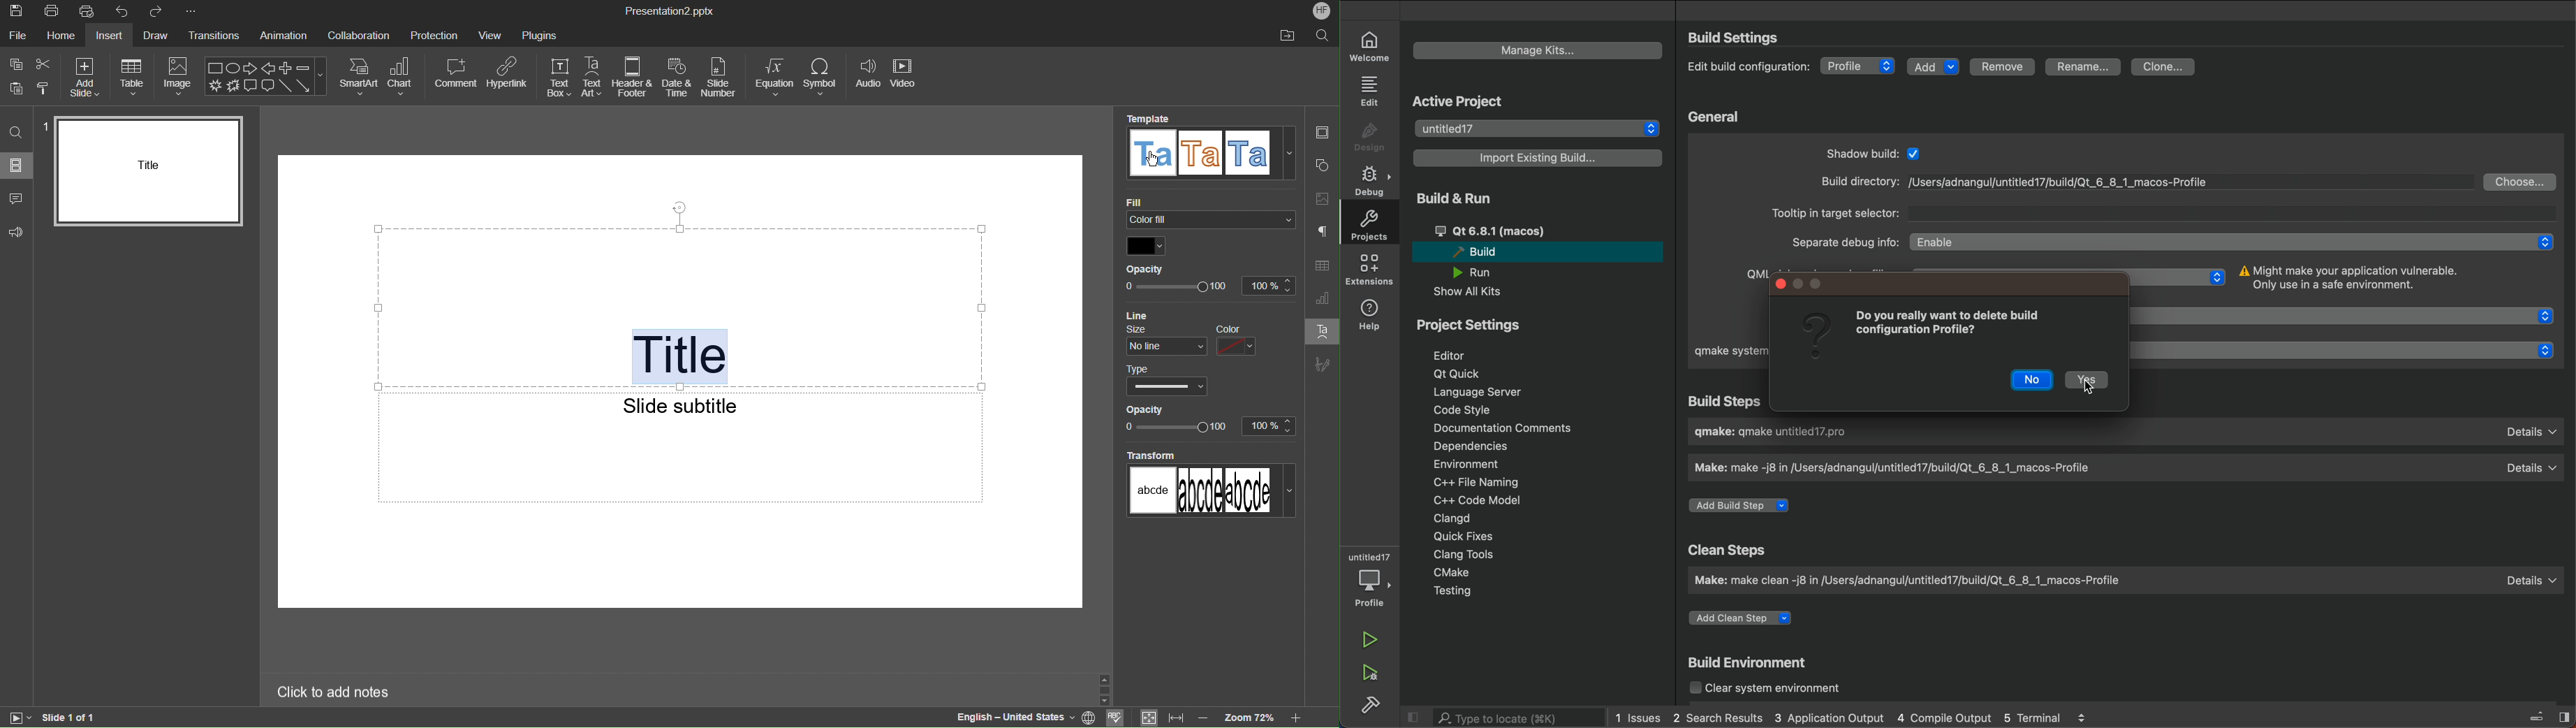 This screenshot has height=728, width=2576. Describe the element at coordinates (1467, 574) in the screenshot. I see `cmake` at that location.